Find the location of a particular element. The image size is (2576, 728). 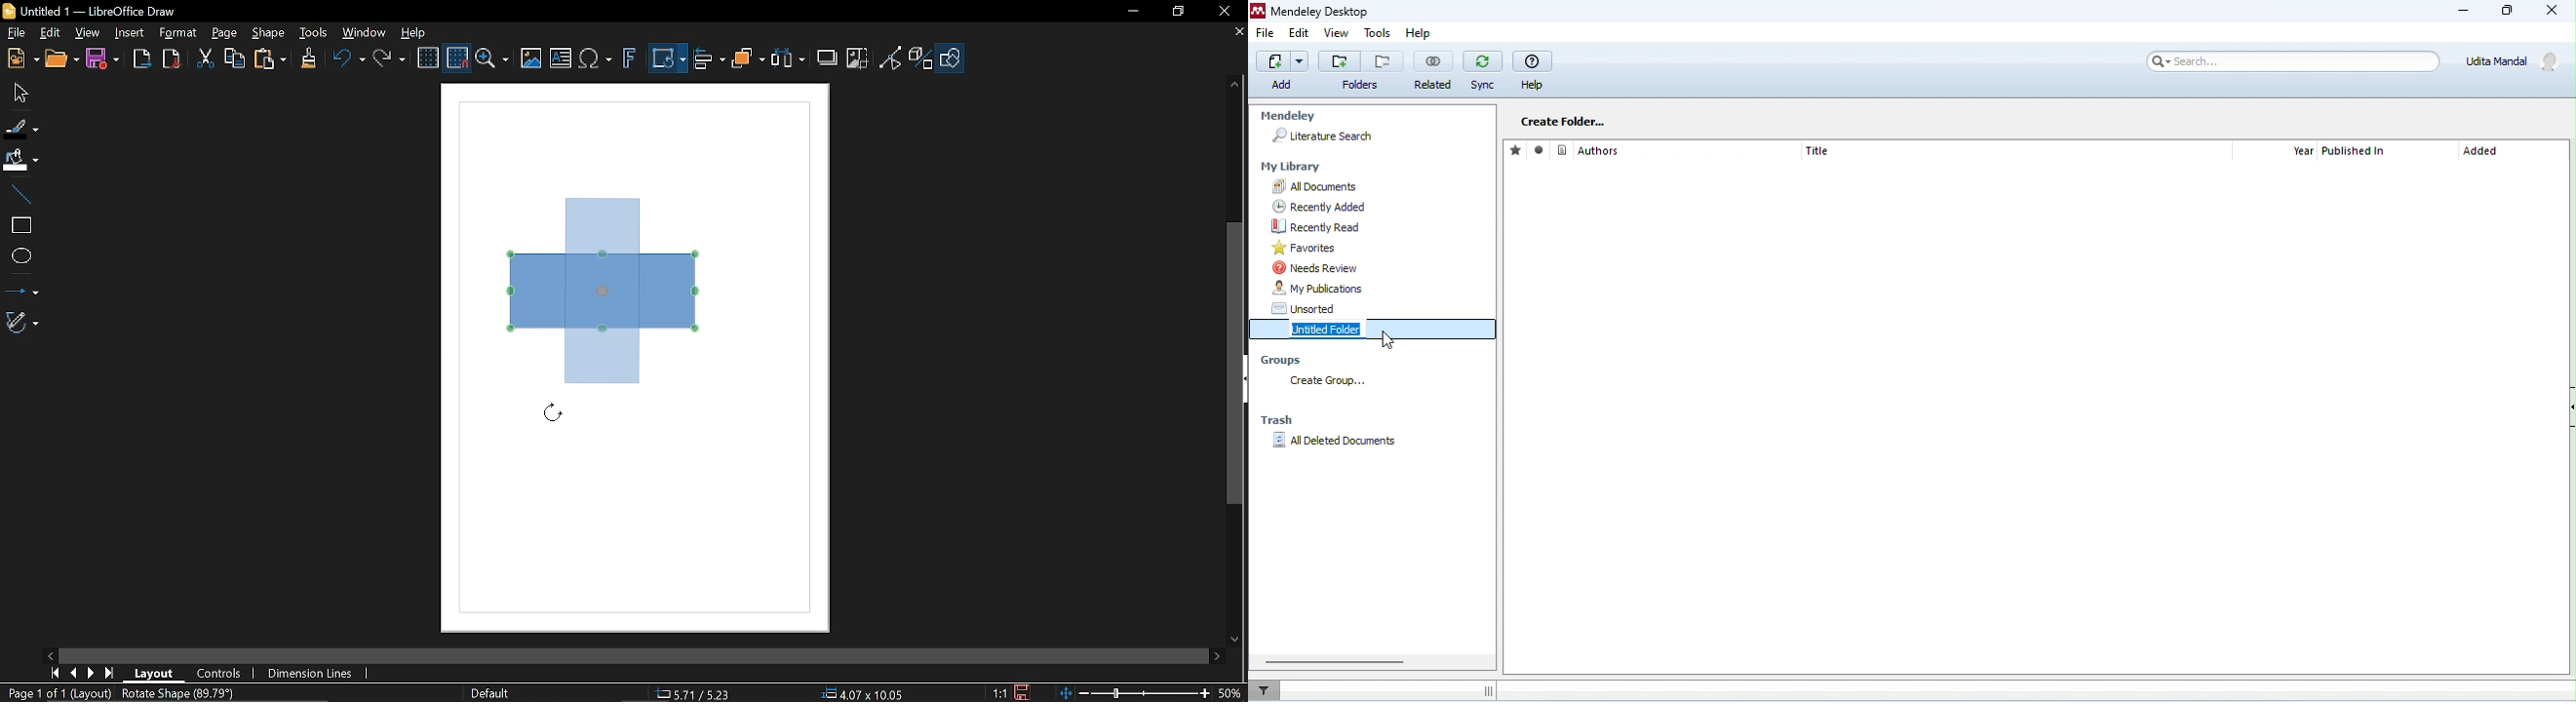

Clone is located at coordinates (308, 59).